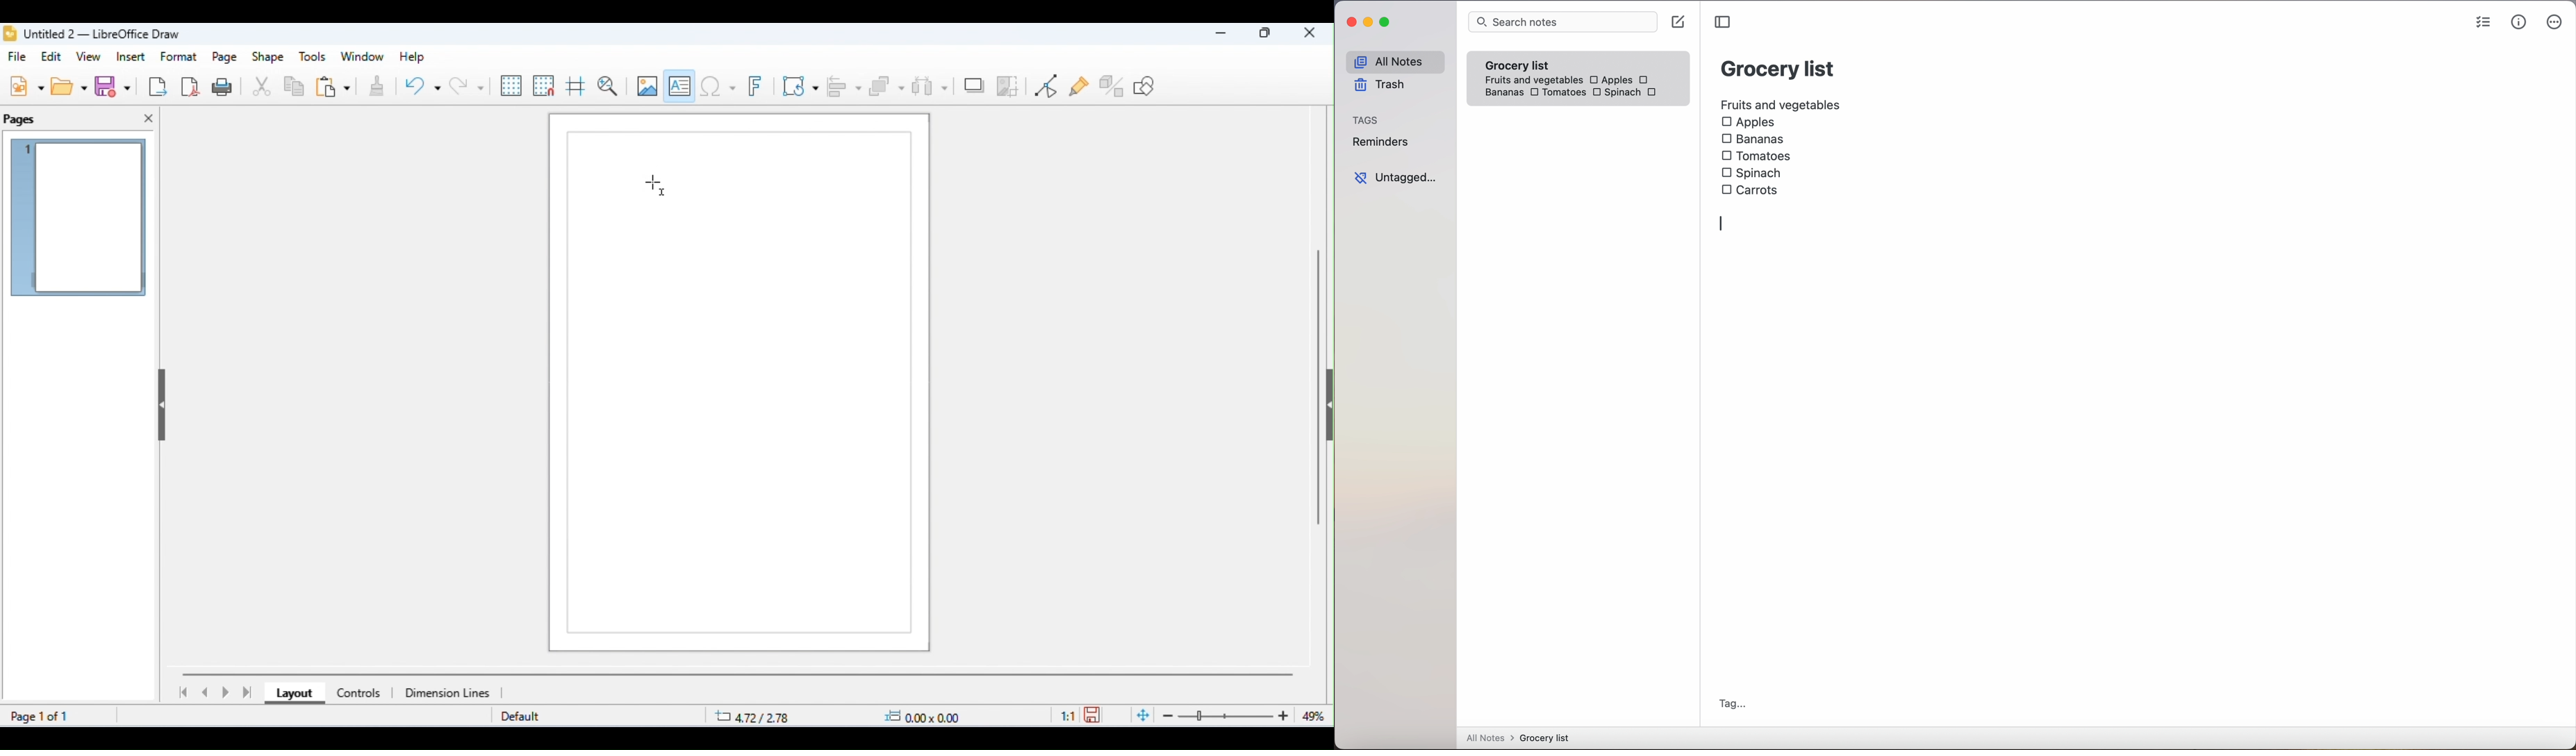 This screenshot has height=756, width=2576. I want to click on default, so click(520, 717).